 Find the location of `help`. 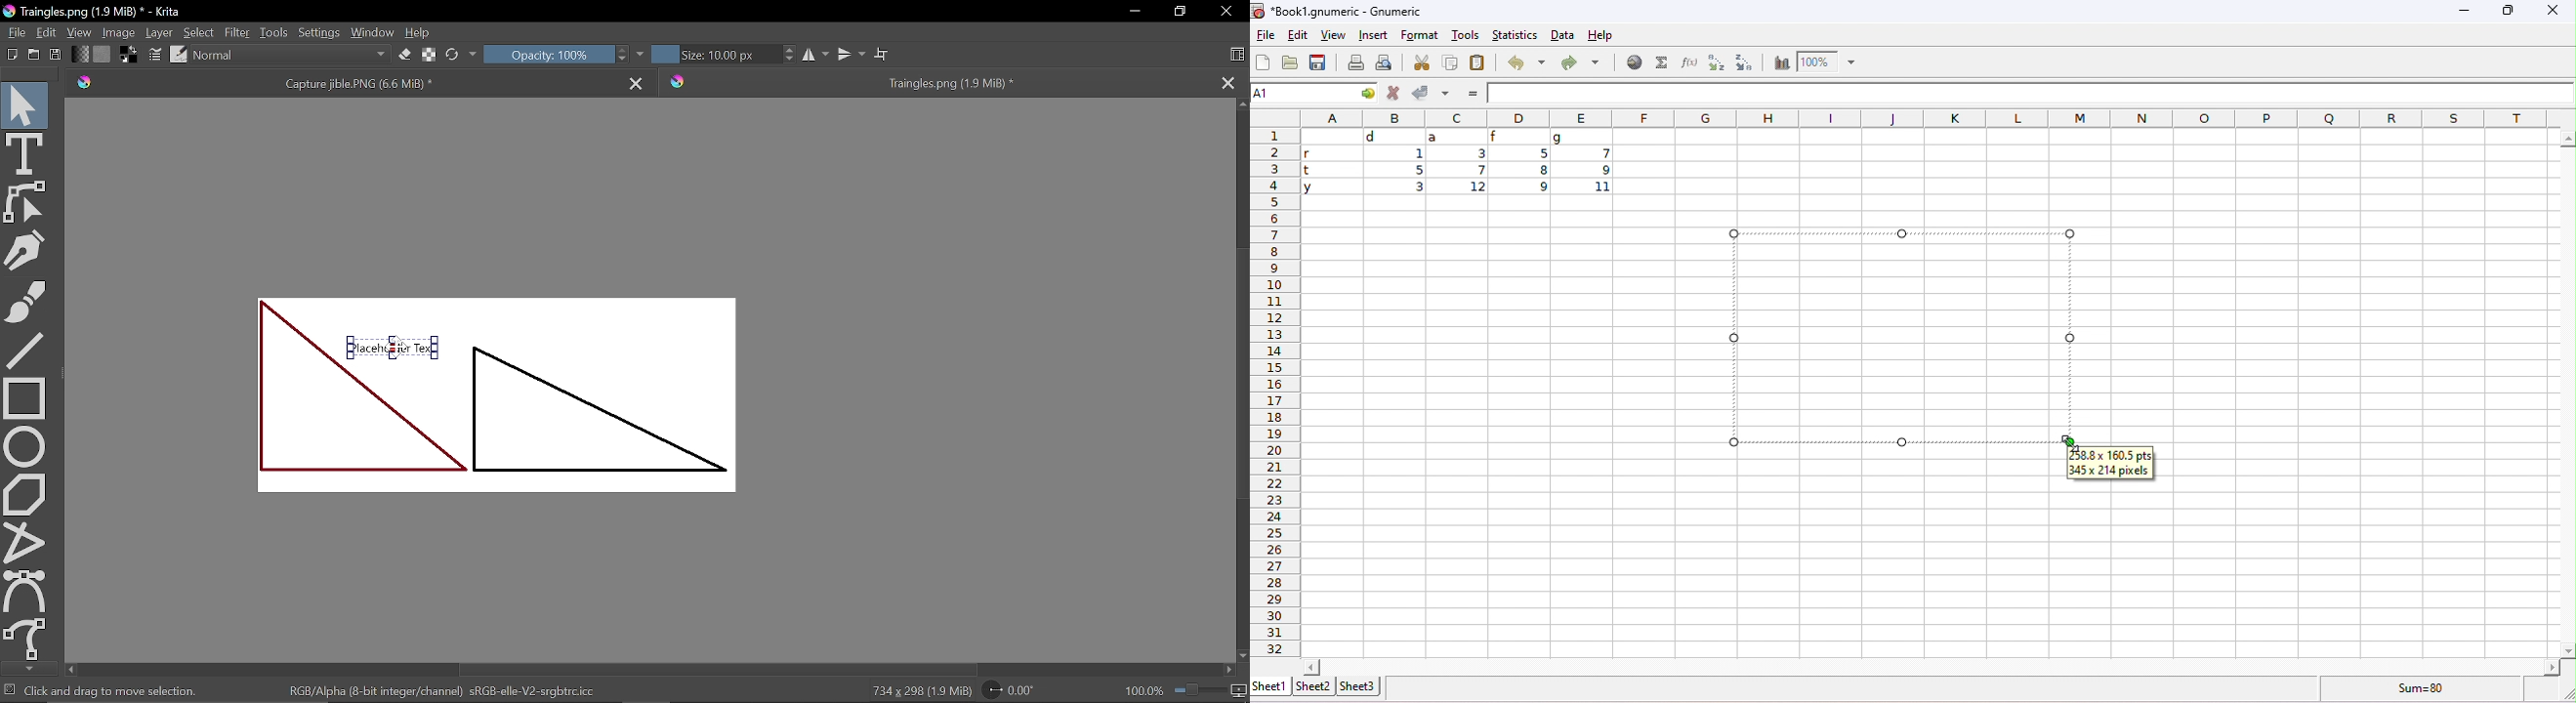

help is located at coordinates (1601, 35).